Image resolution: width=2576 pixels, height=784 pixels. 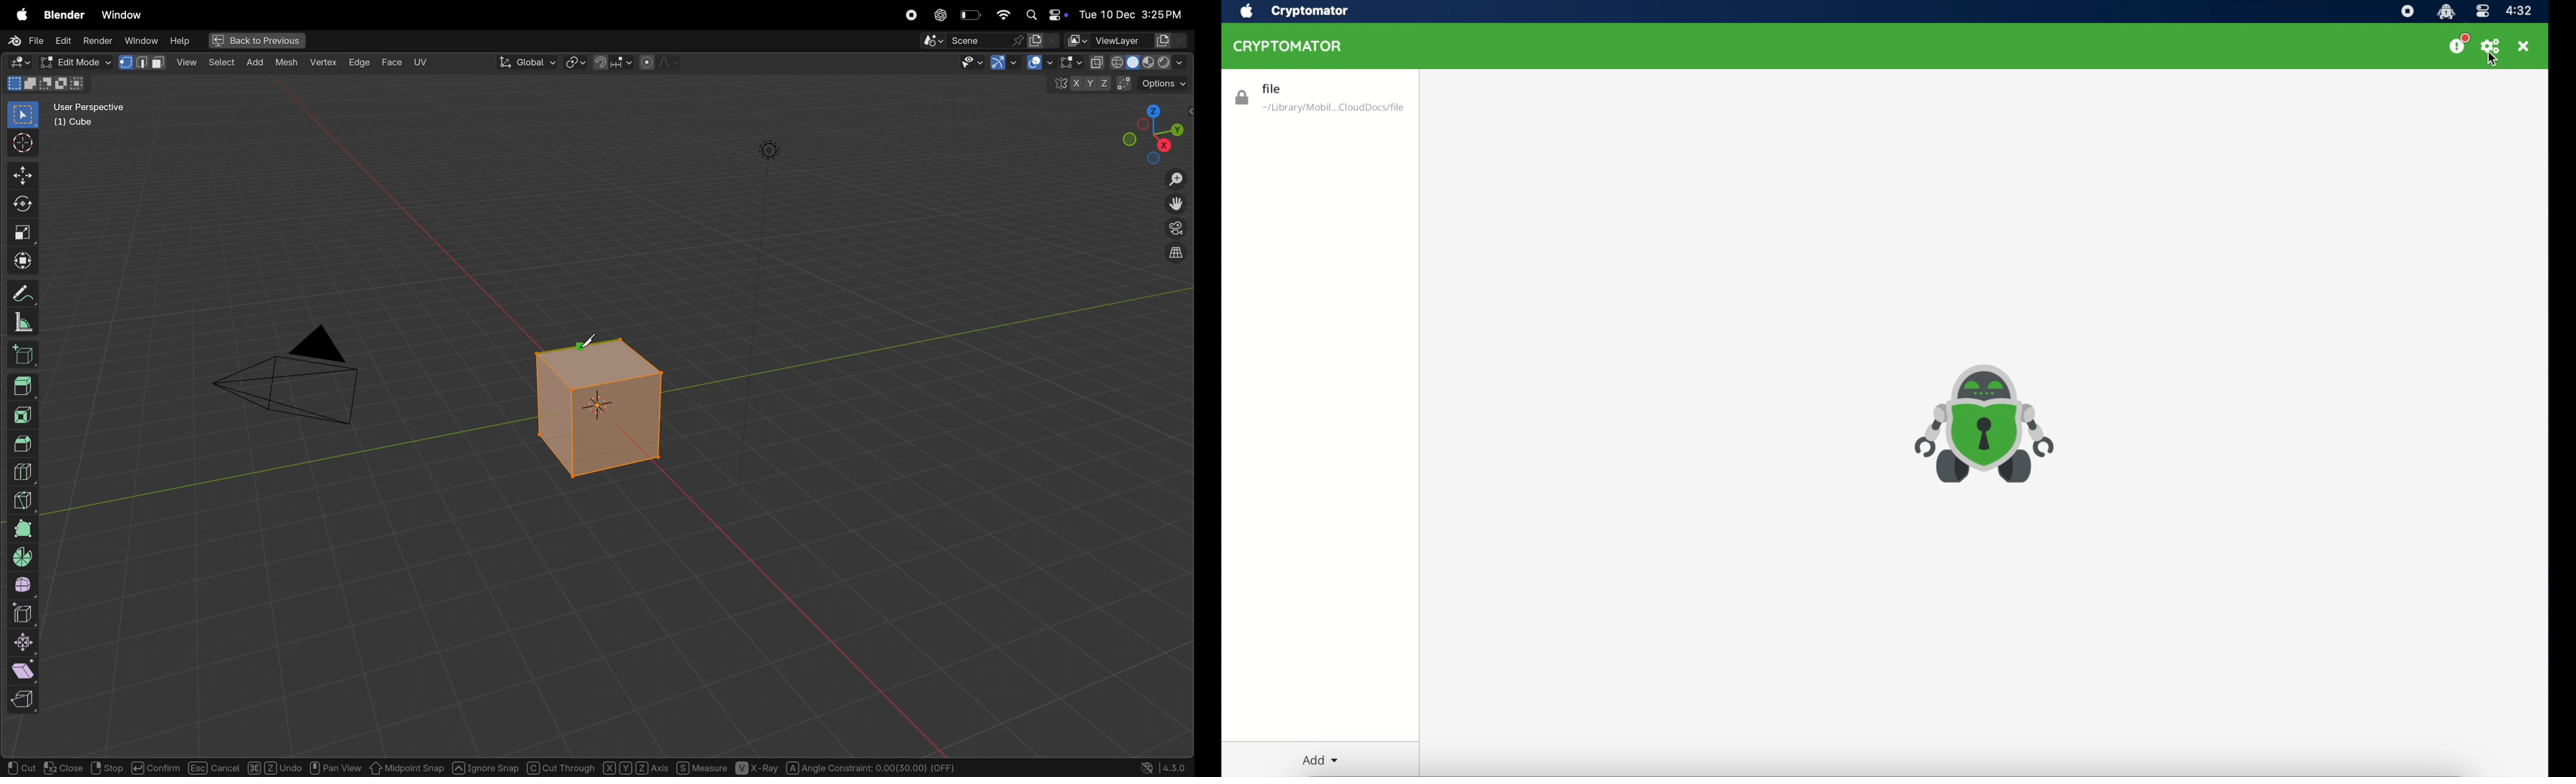 What do you see at coordinates (1173, 255) in the screenshot?
I see `orthographic view` at bounding box center [1173, 255].